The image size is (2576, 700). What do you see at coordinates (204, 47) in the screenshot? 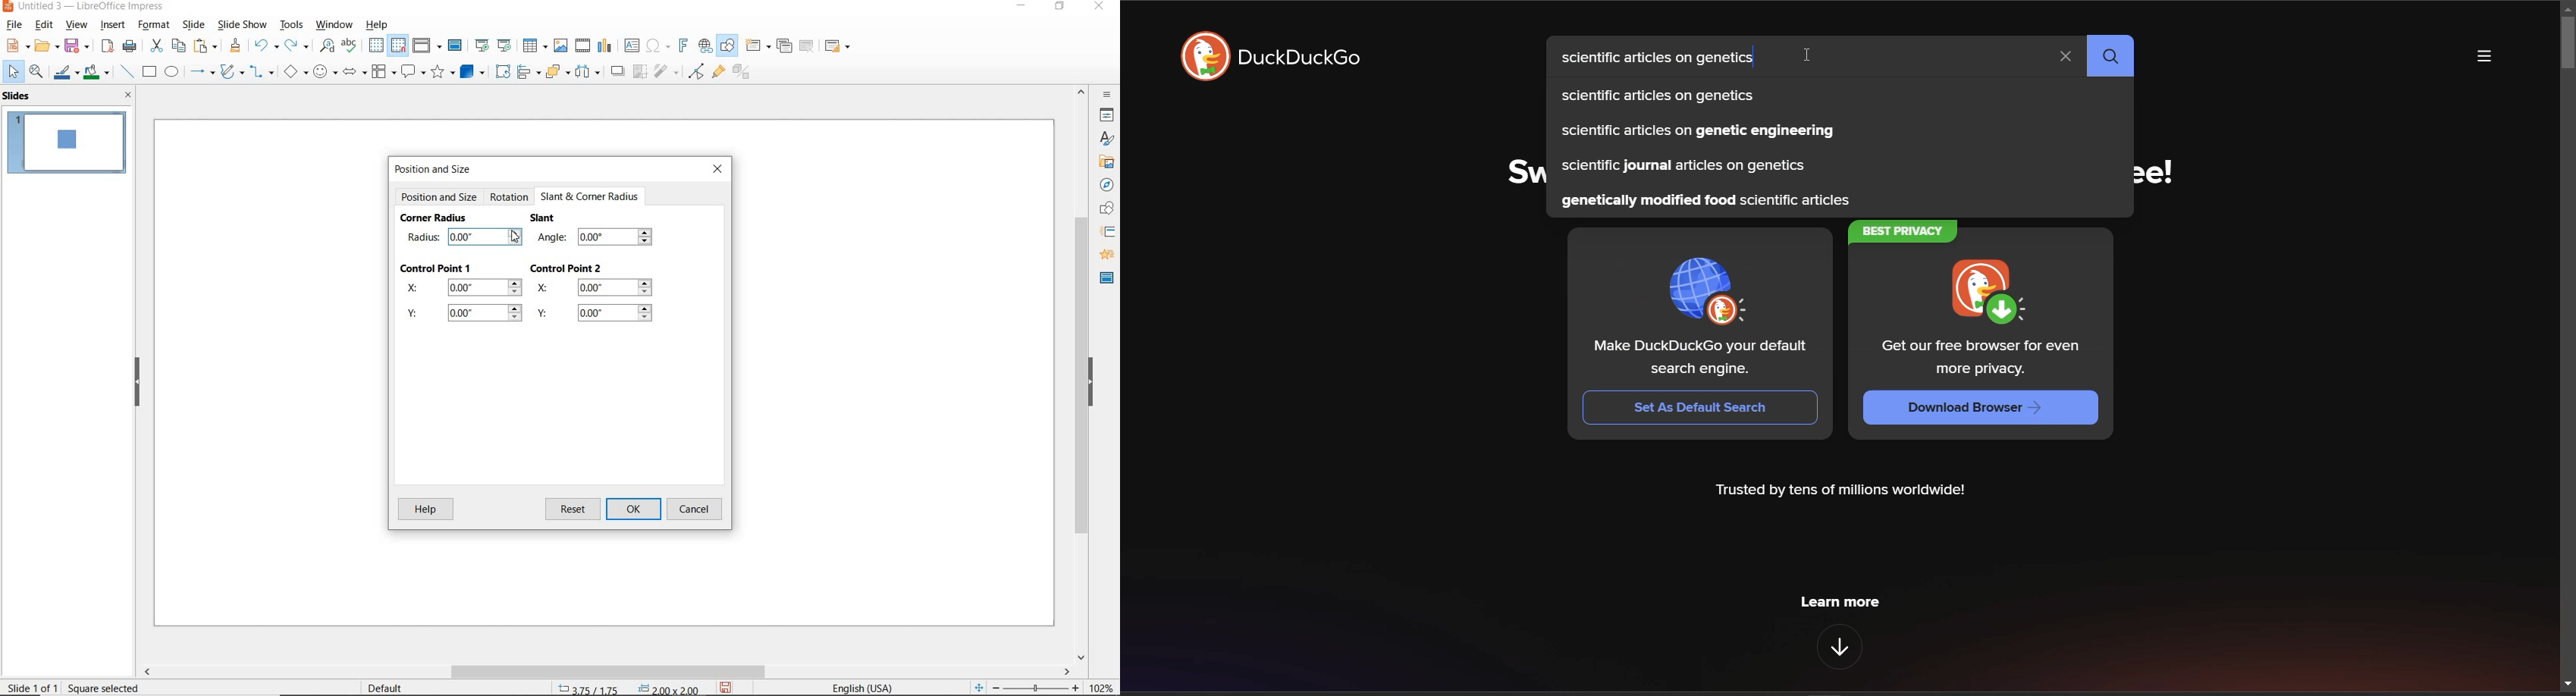
I see `paste` at bounding box center [204, 47].